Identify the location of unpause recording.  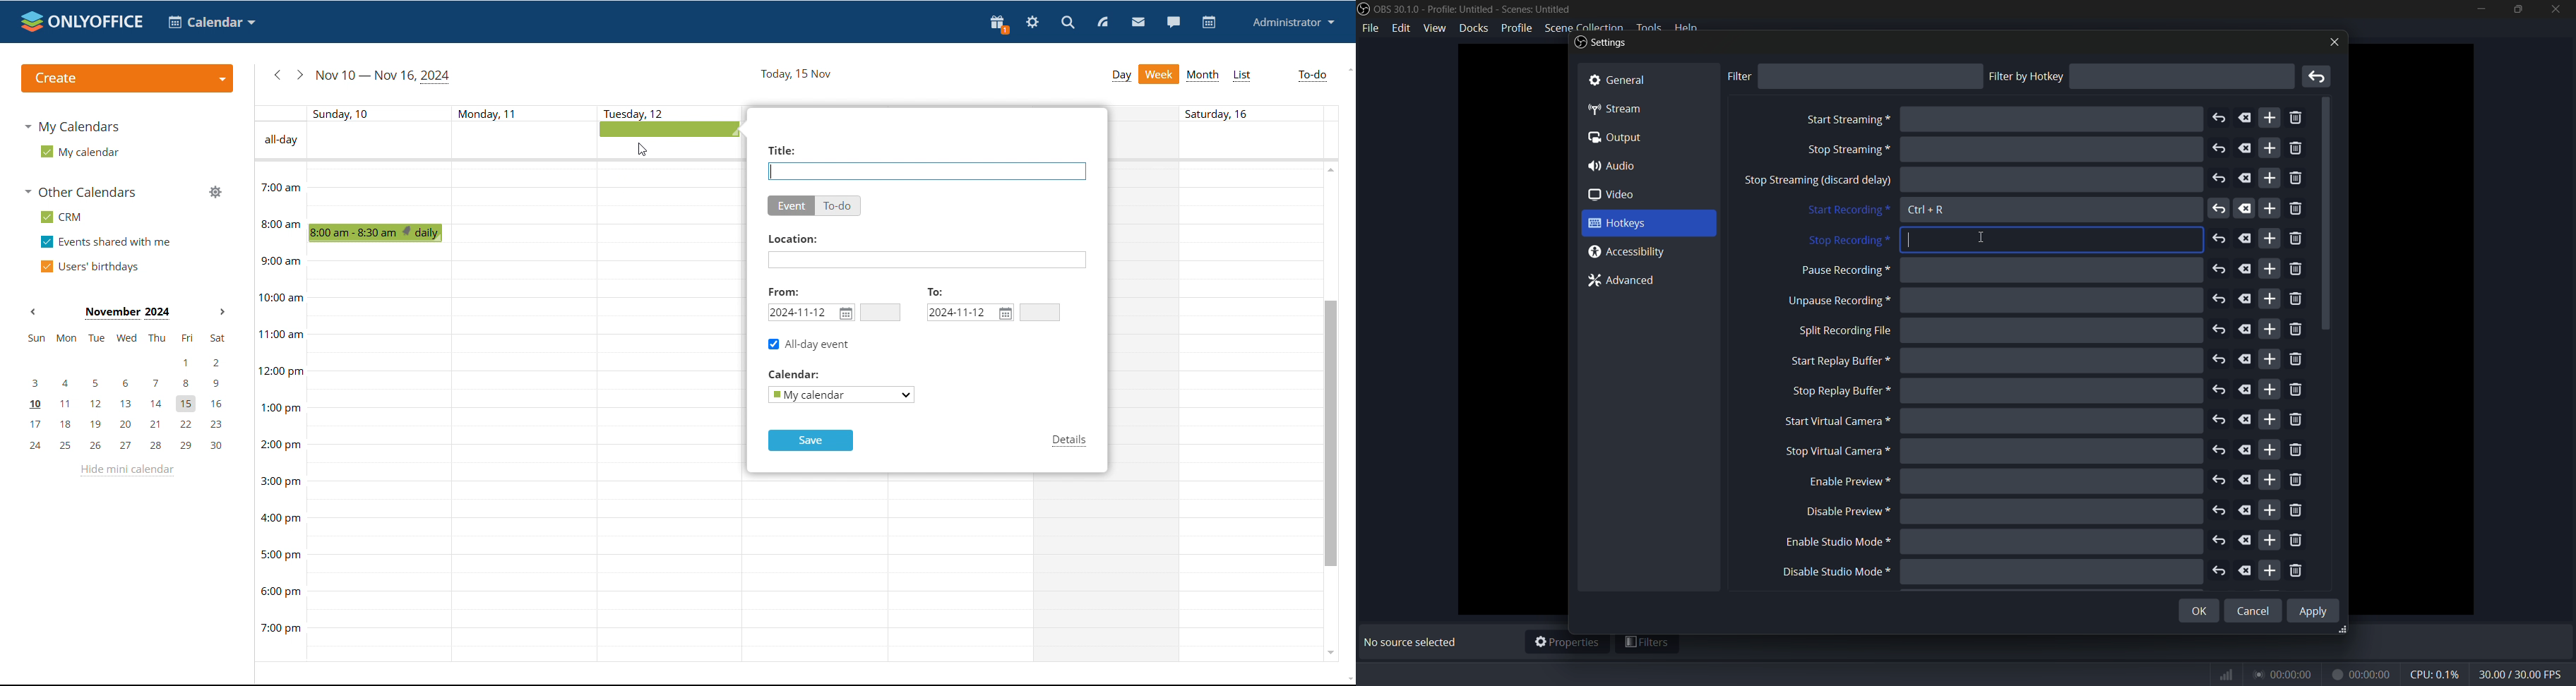
(1838, 301).